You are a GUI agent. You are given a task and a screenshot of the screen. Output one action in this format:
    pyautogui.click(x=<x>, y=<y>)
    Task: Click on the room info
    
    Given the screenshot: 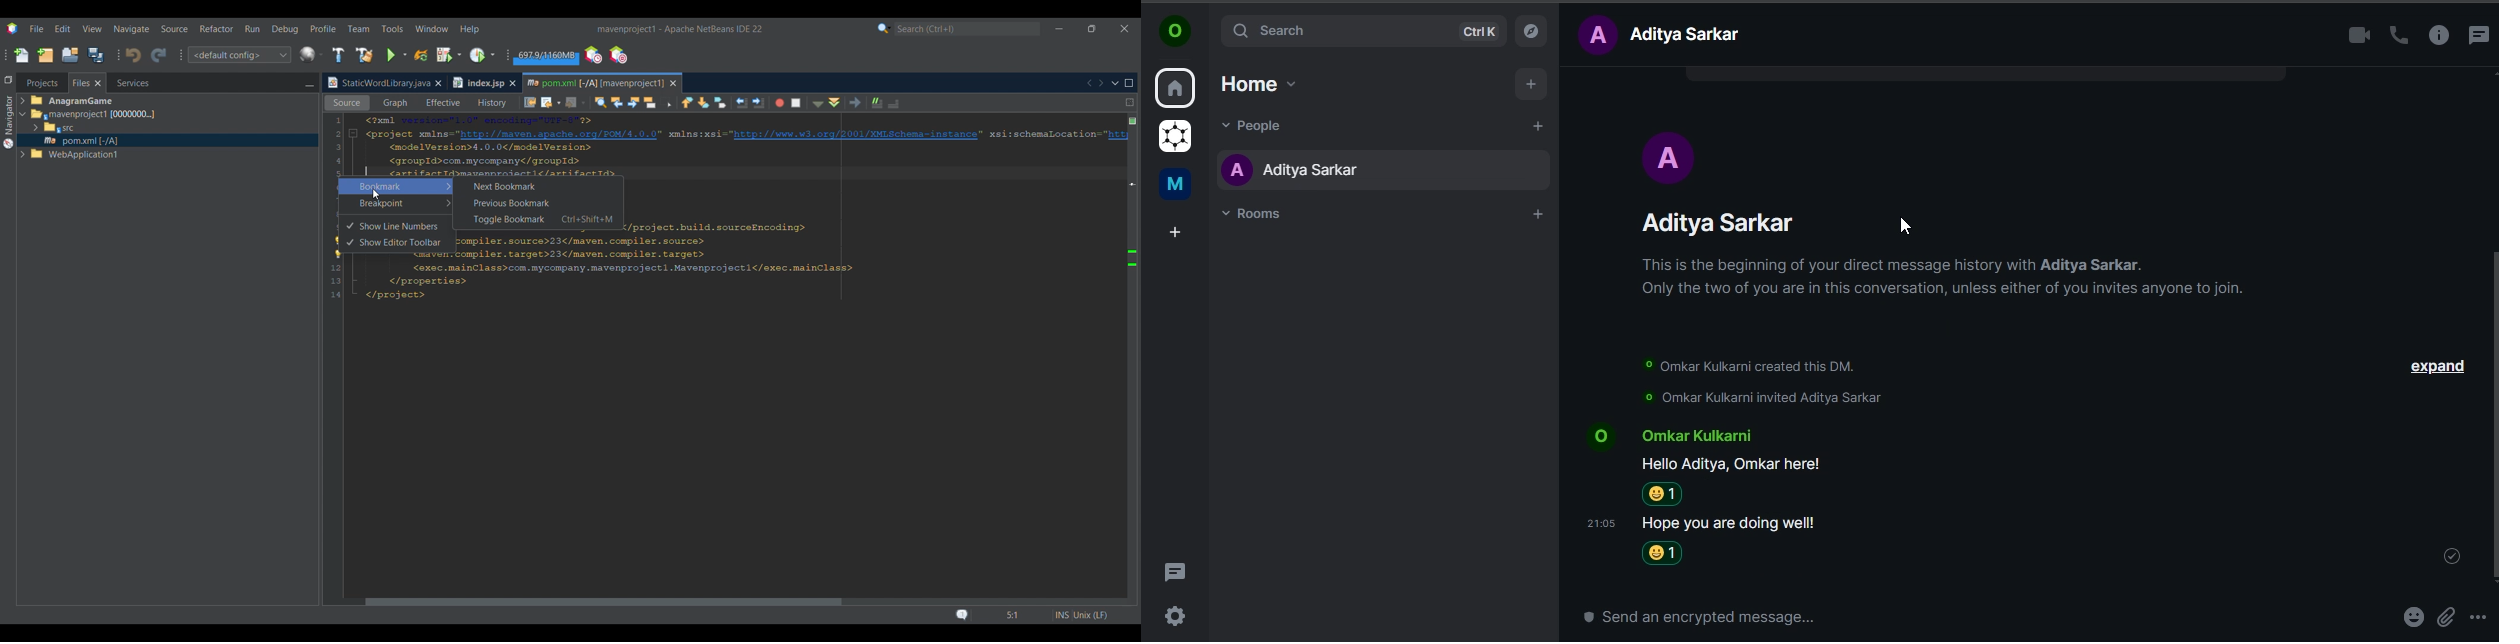 What is the action you would take?
    pyautogui.click(x=2437, y=36)
    